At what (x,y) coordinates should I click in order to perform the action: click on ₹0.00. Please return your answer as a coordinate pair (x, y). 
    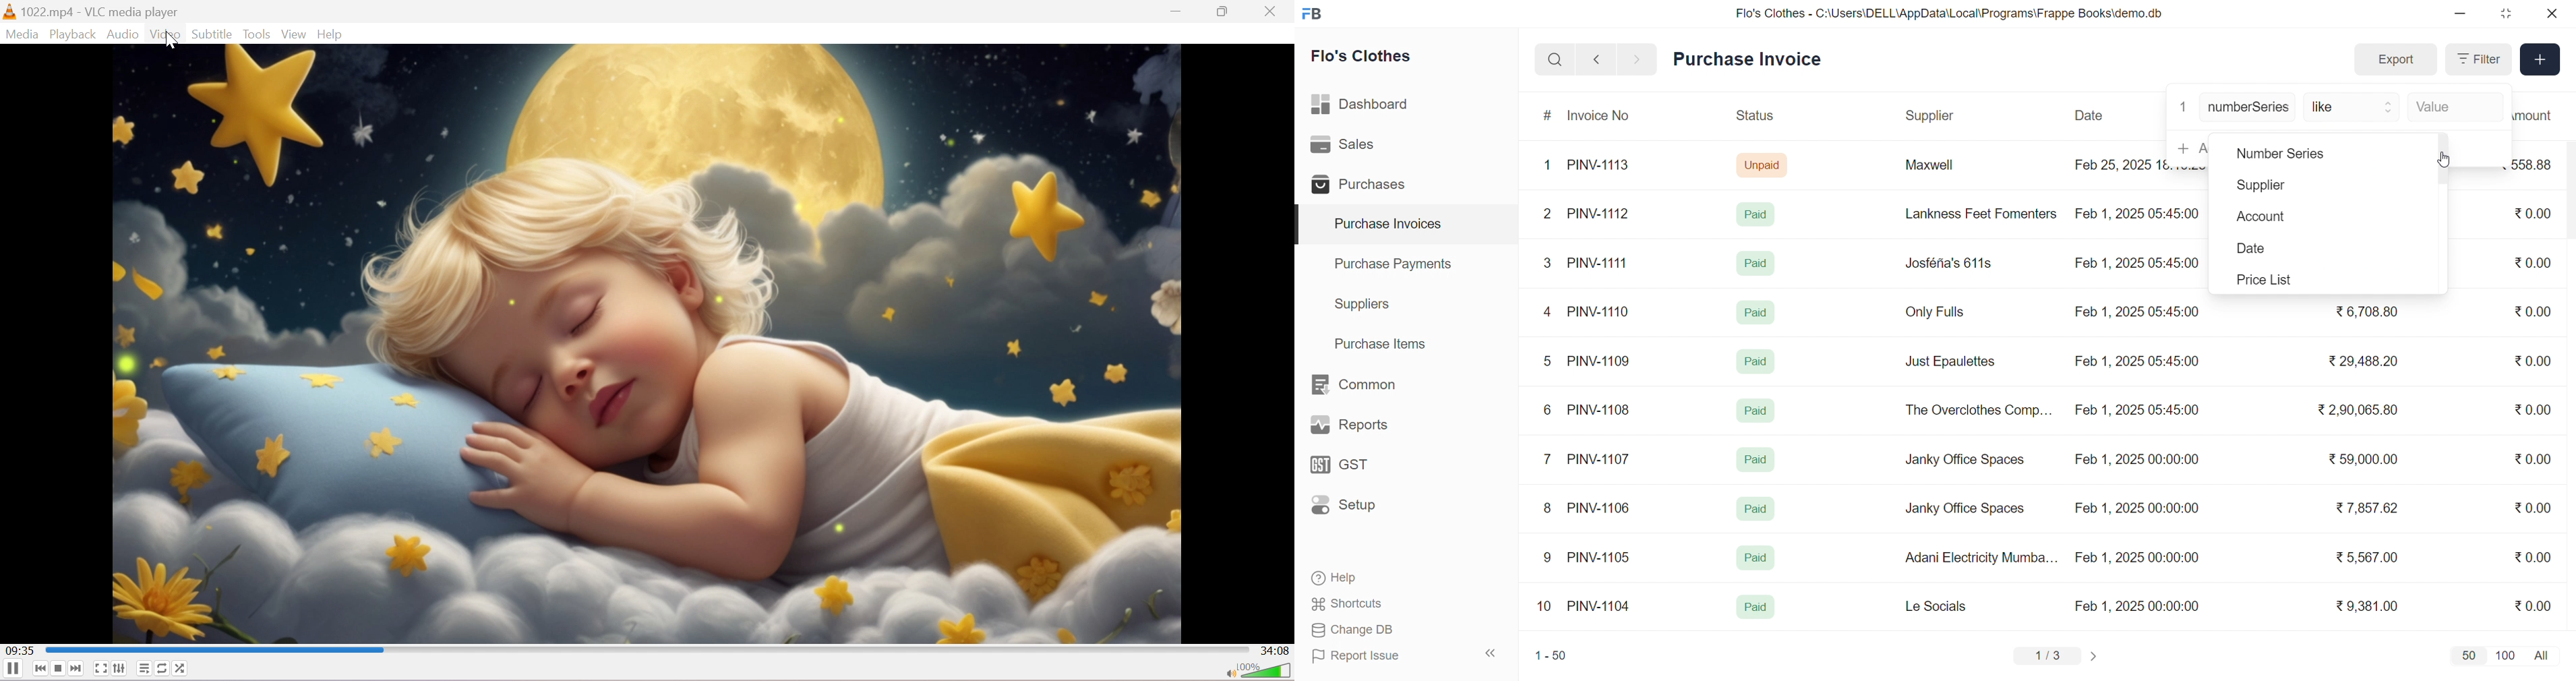
    Looking at the image, I should click on (2531, 214).